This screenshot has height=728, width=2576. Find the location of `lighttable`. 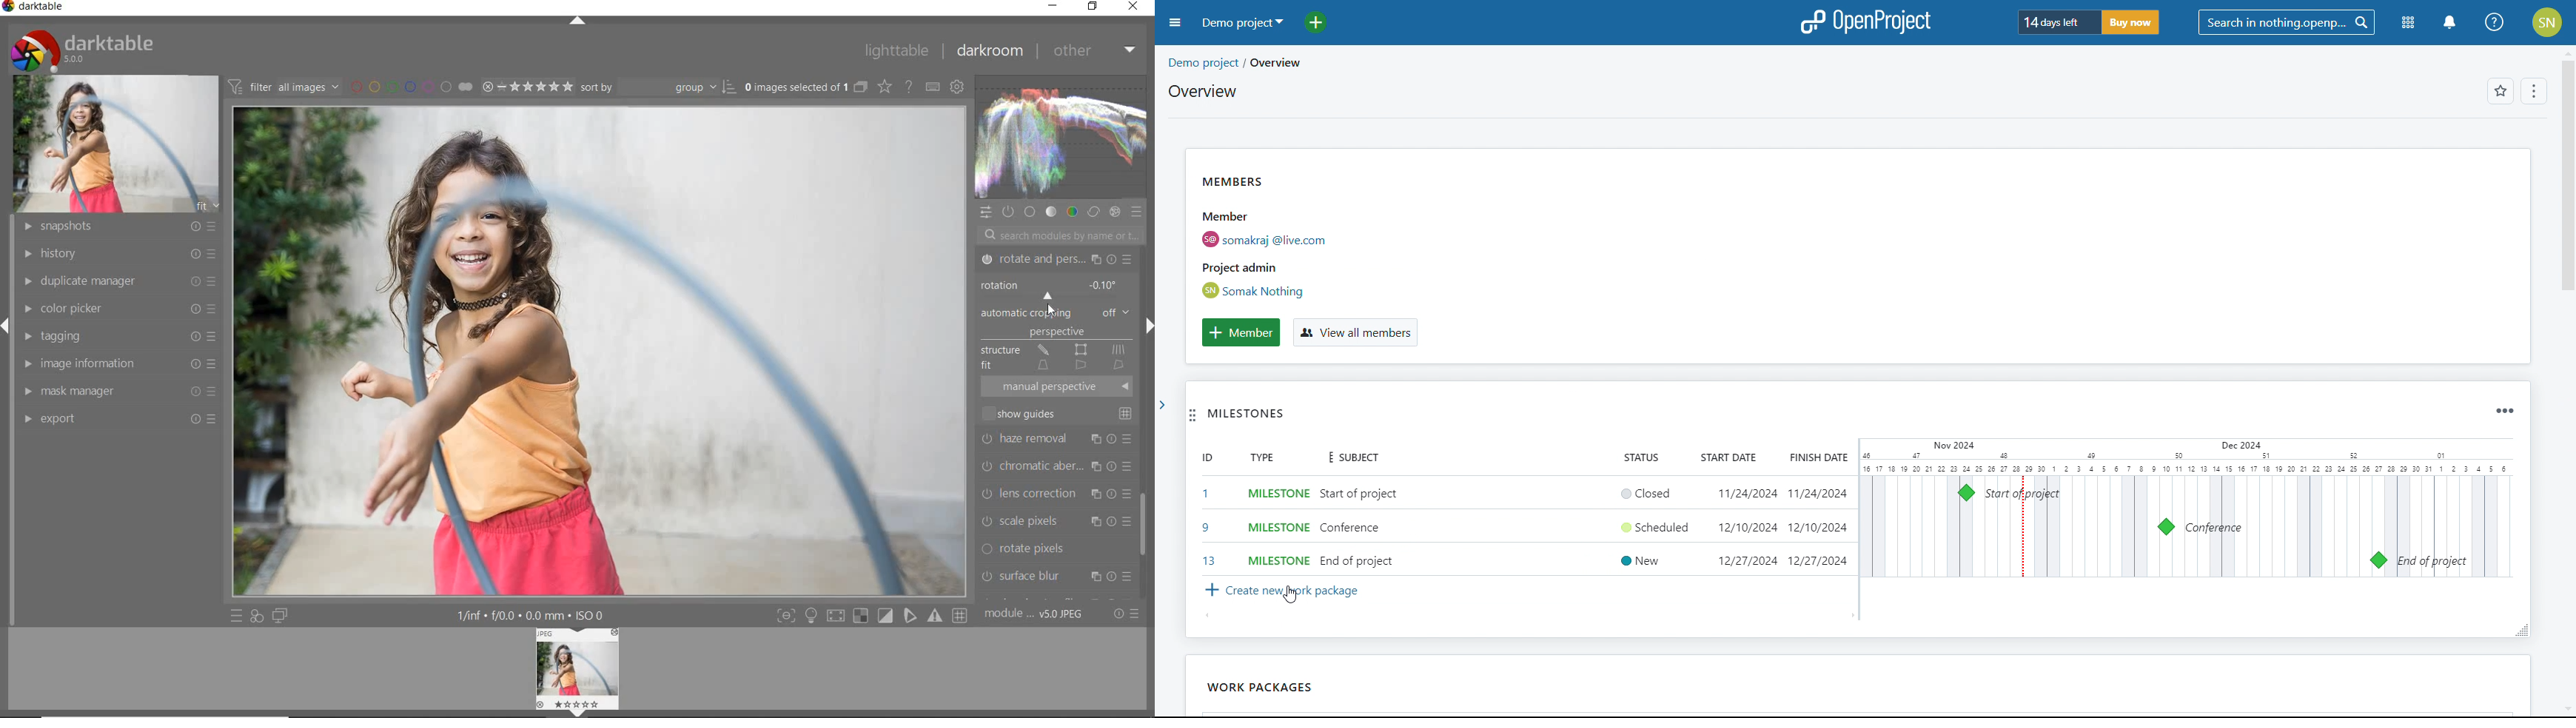

lighttable is located at coordinates (897, 52).